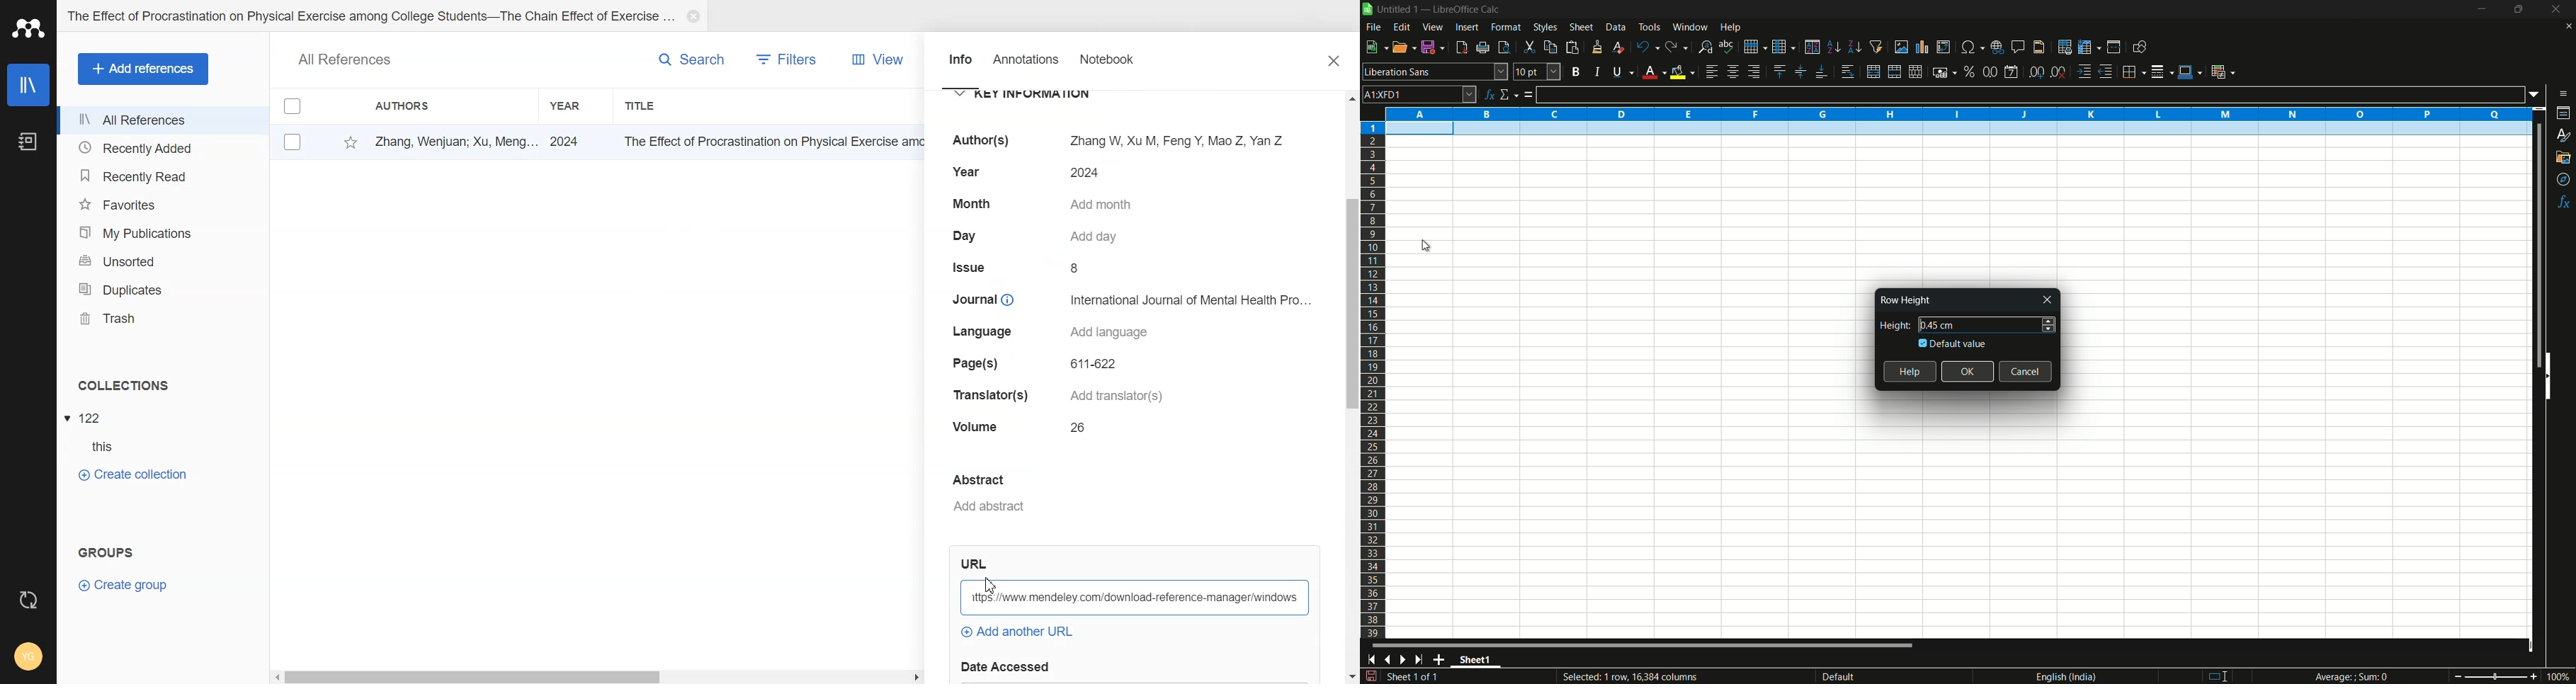 Image resolution: width=2576 pixels, height=700 pixels. What do you see at coordinates (1893, 72) in the screenshot?
I see `merge and center` at bounding box center [1893, 72].